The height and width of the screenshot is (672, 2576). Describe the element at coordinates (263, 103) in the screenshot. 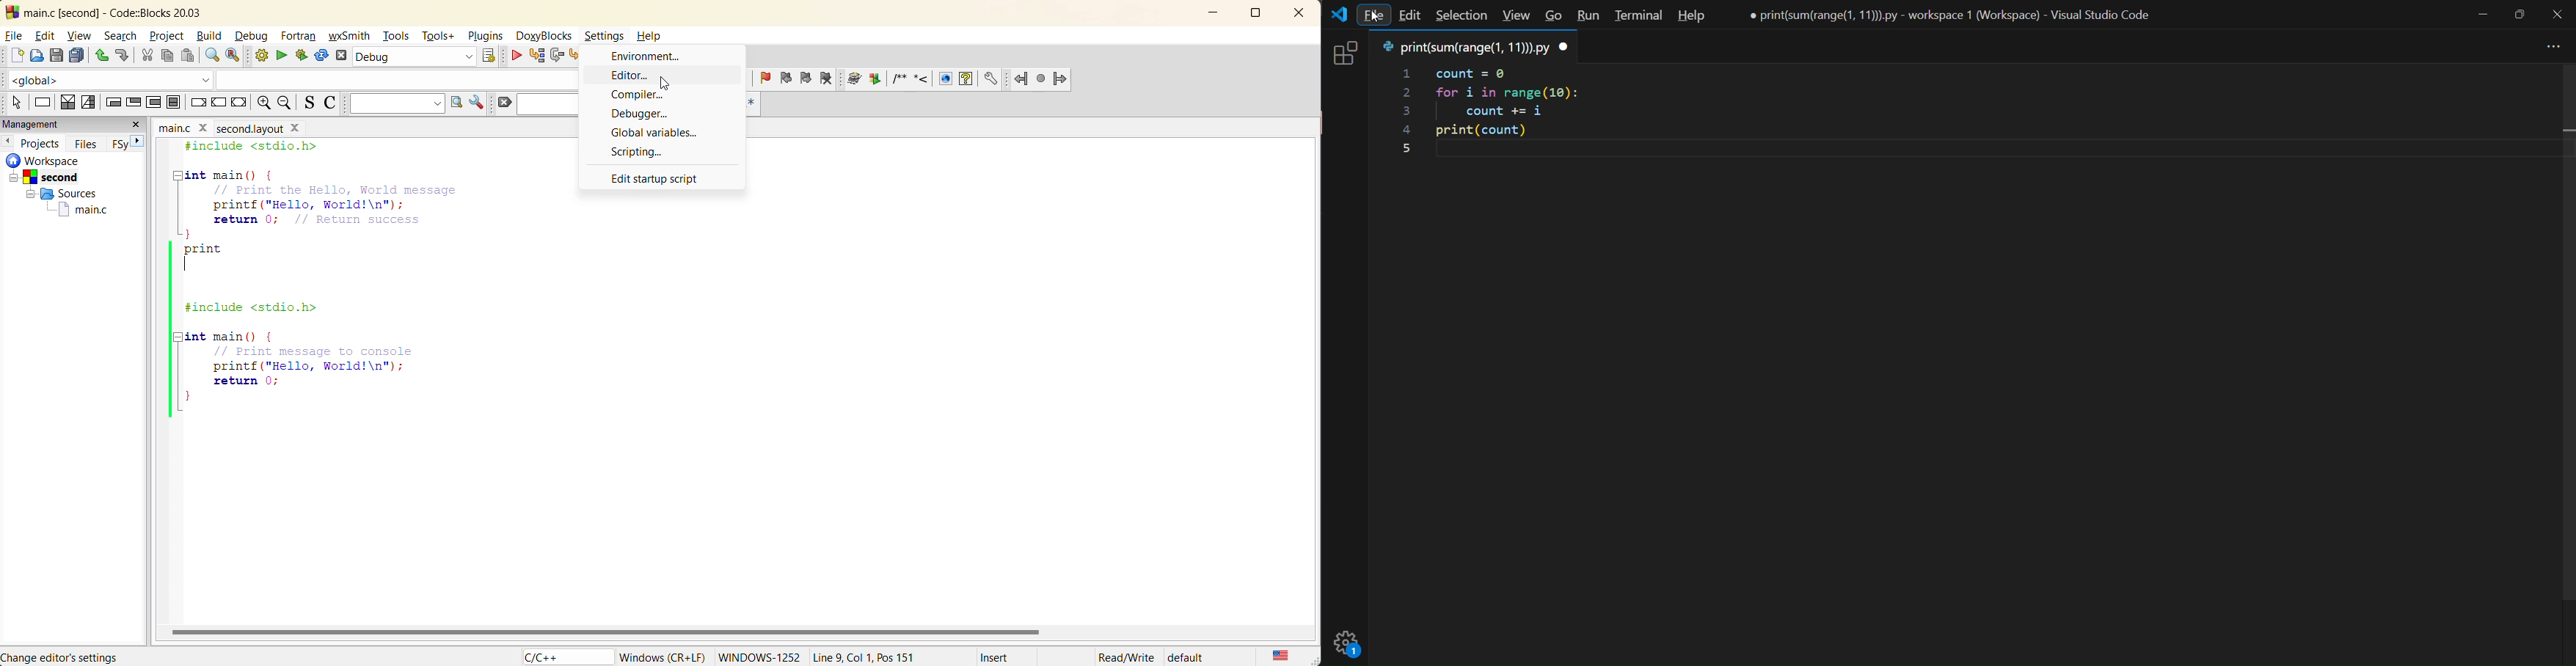

I see `zoom out` at that location.